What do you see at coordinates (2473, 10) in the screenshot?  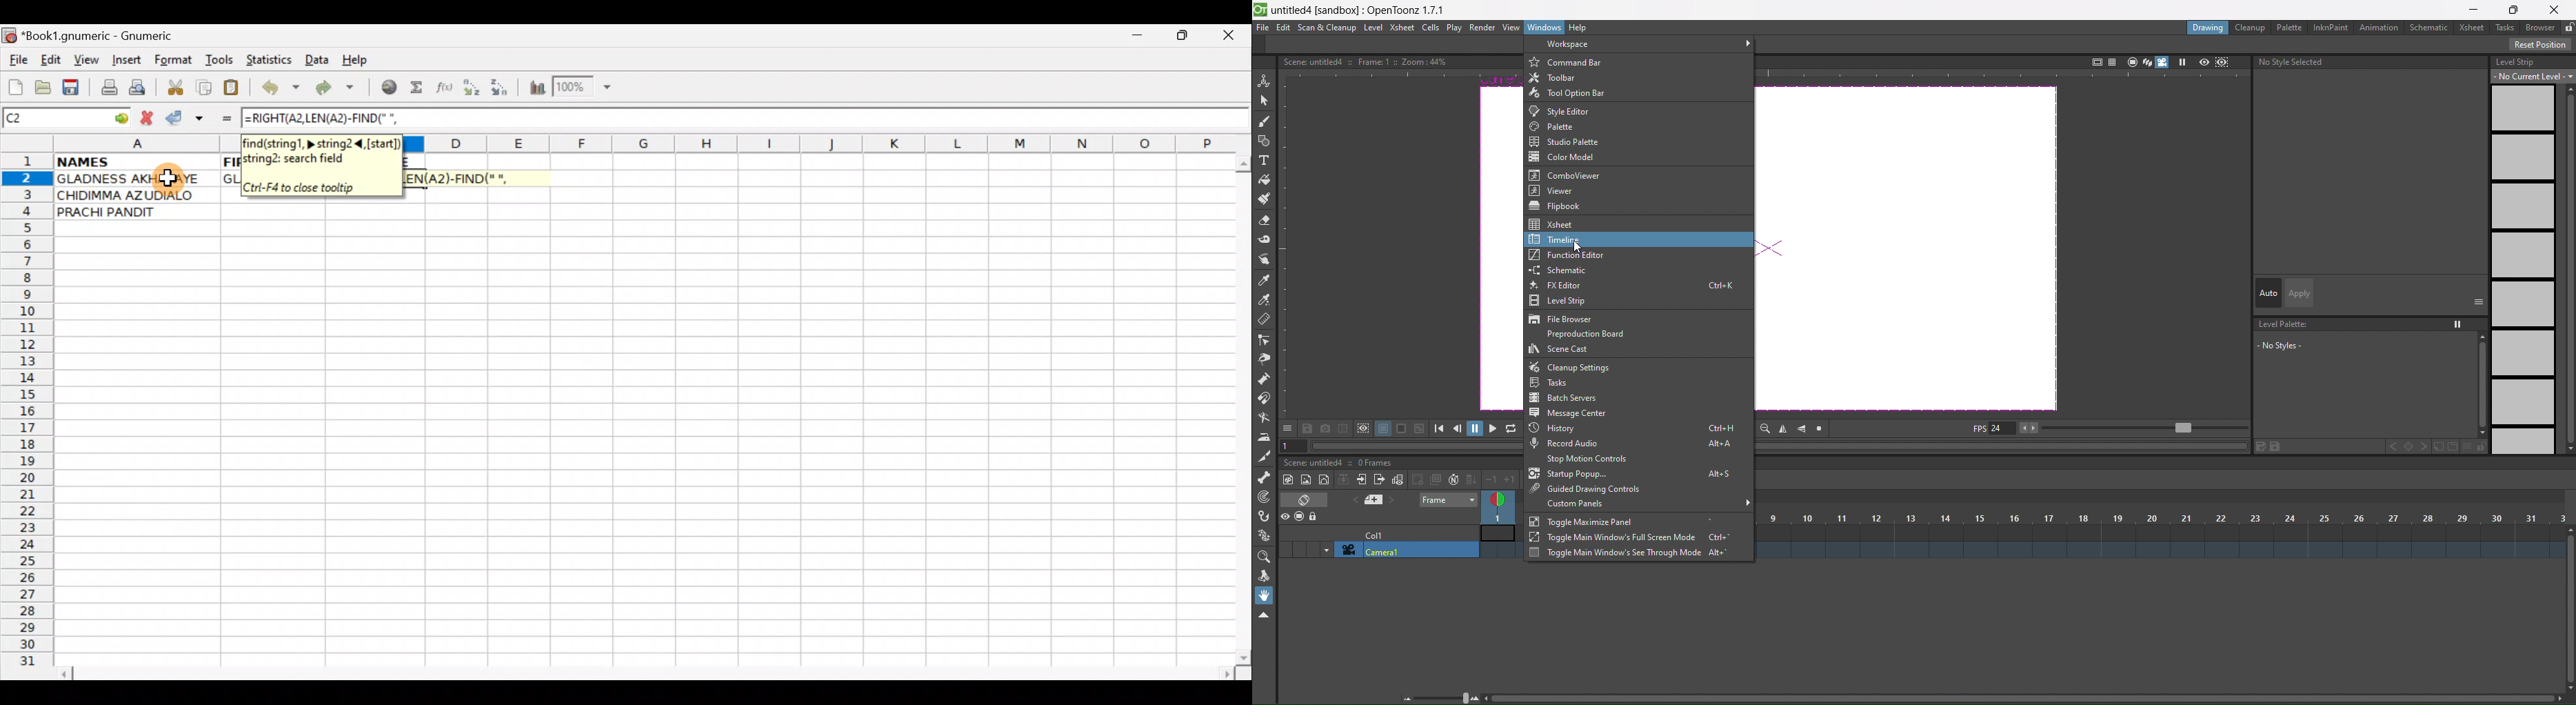 I see `minimize` at bounding box center [2473, 10].